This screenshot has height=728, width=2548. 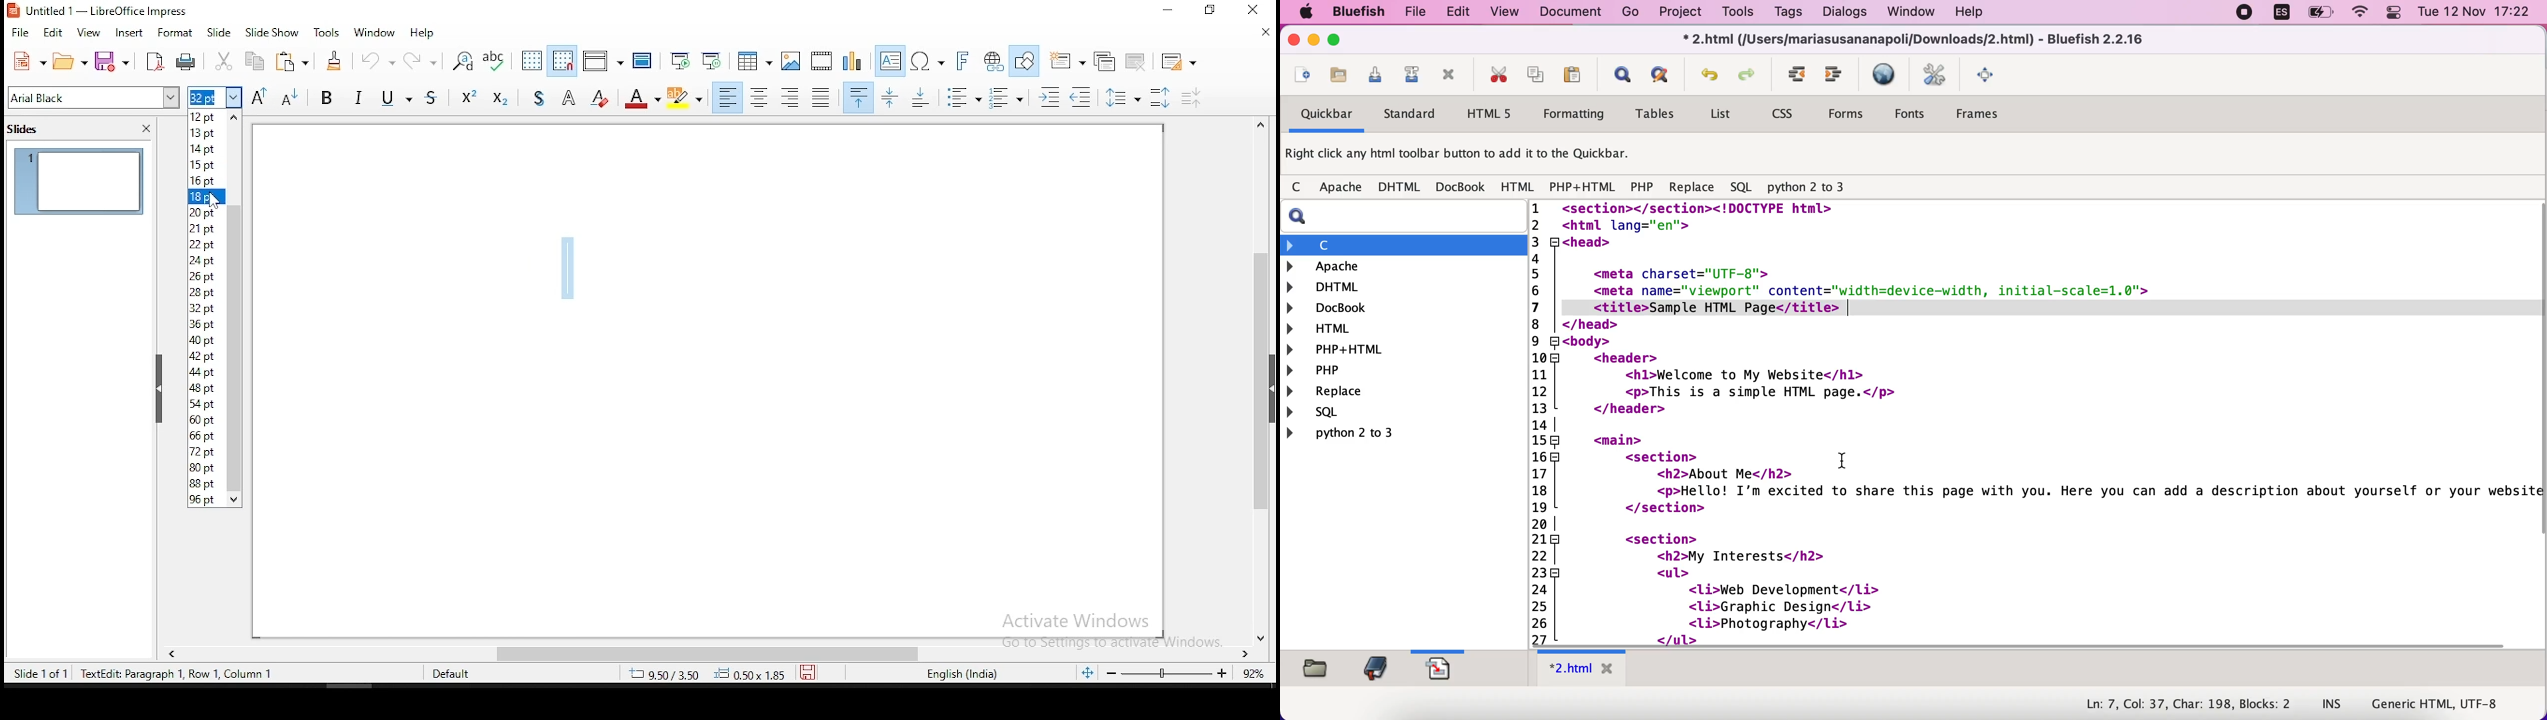 What do you see at coordinates (792, 61) in the screenshot?
I see `image` at bounding box center [792, 61].